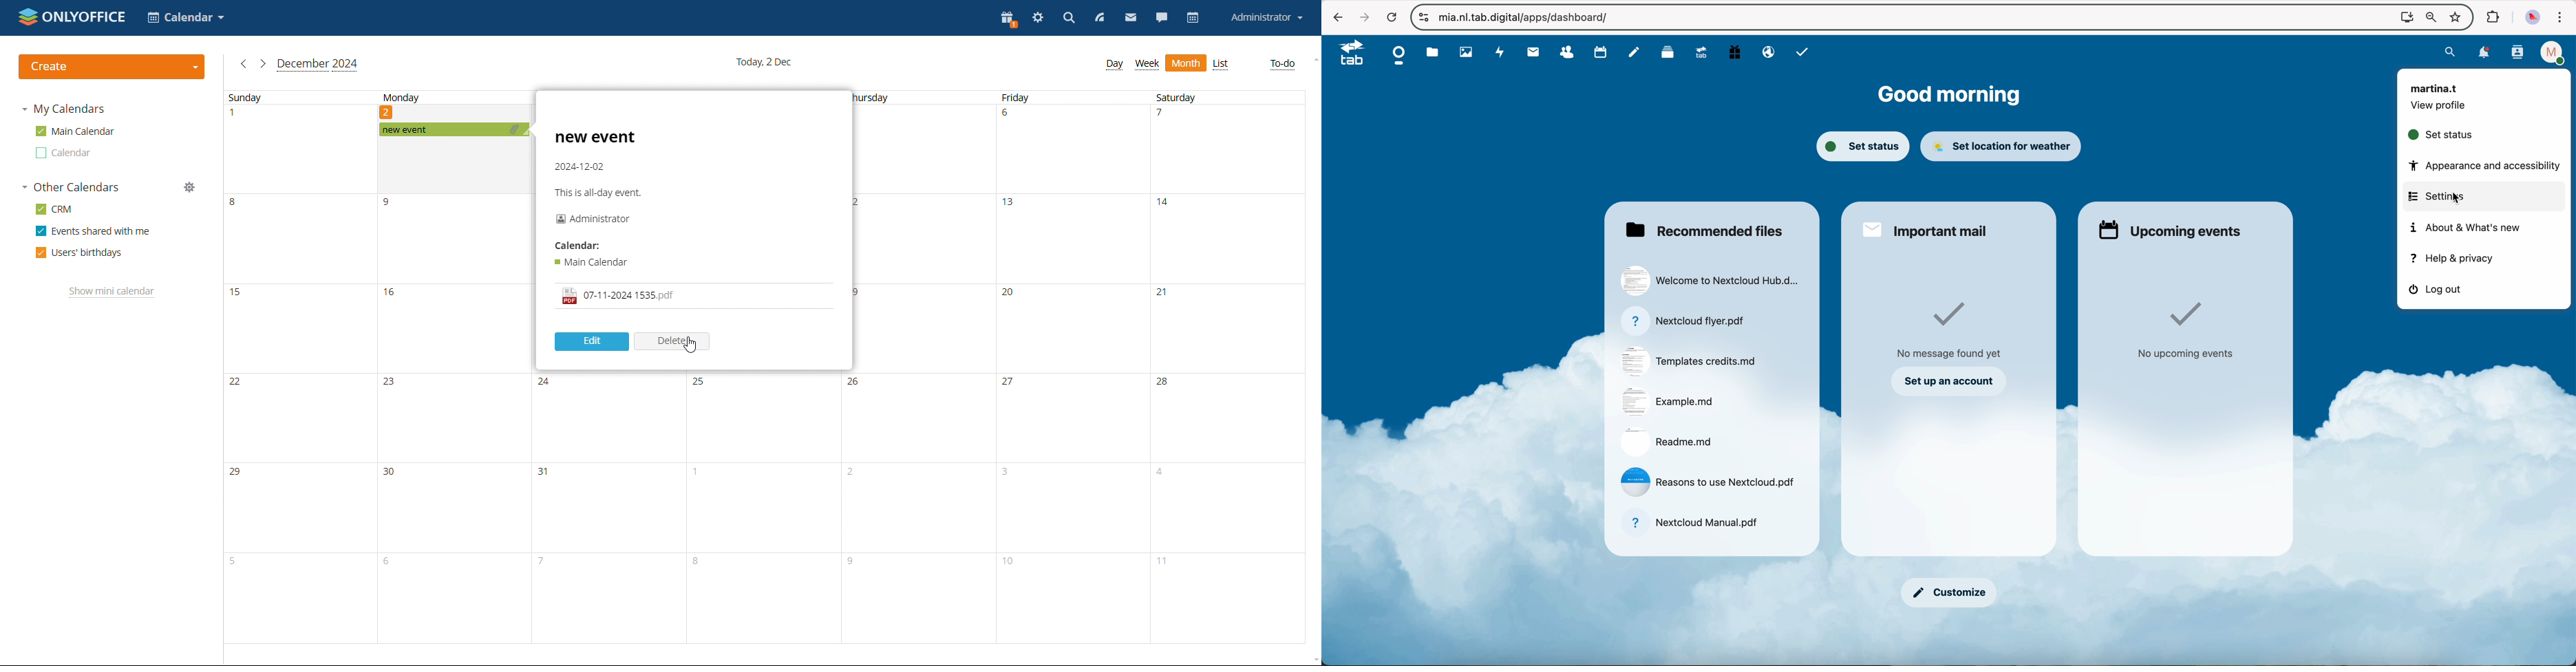 The height and width of the screenshot is (672, 2576). I want to click on Week, so click(1147, 64).